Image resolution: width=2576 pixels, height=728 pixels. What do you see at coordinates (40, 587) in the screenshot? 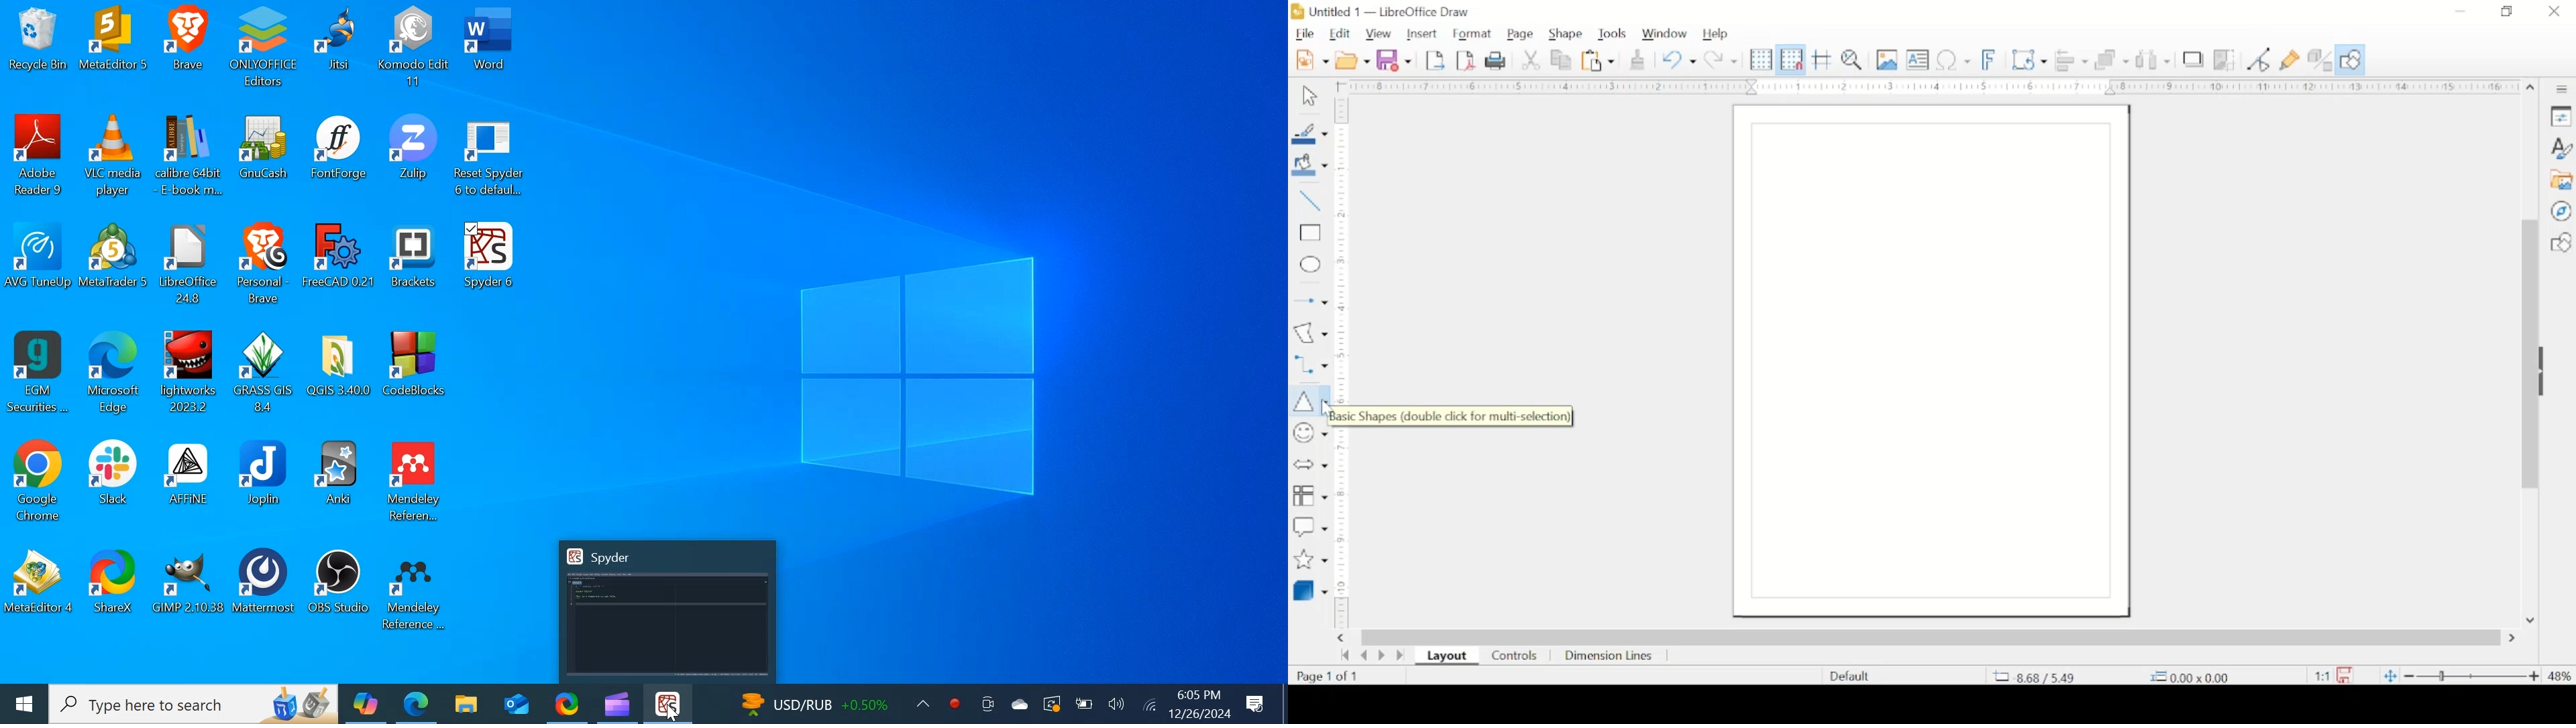
I see `Meta Desktop Icon` at bounding box center [40, 587].